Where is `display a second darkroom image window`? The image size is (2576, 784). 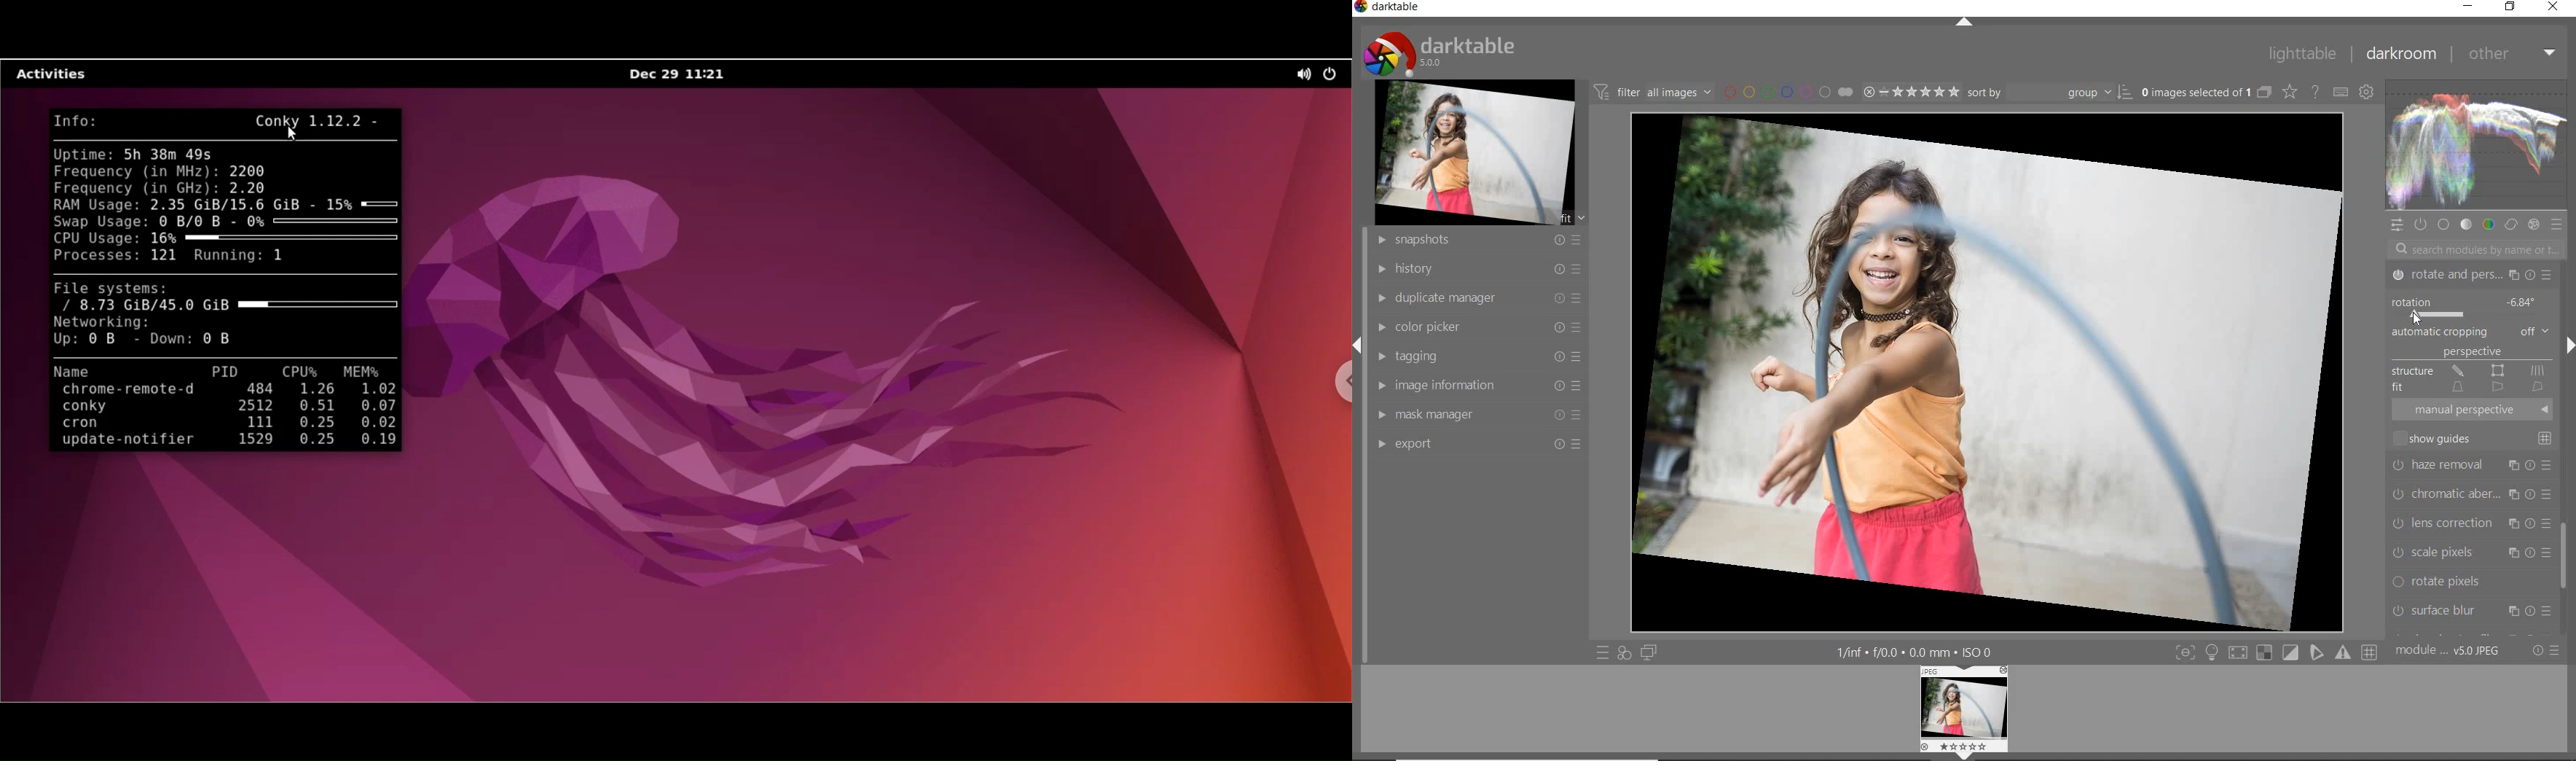
display a second darkroom image window is located at coordinates (1648, 653).